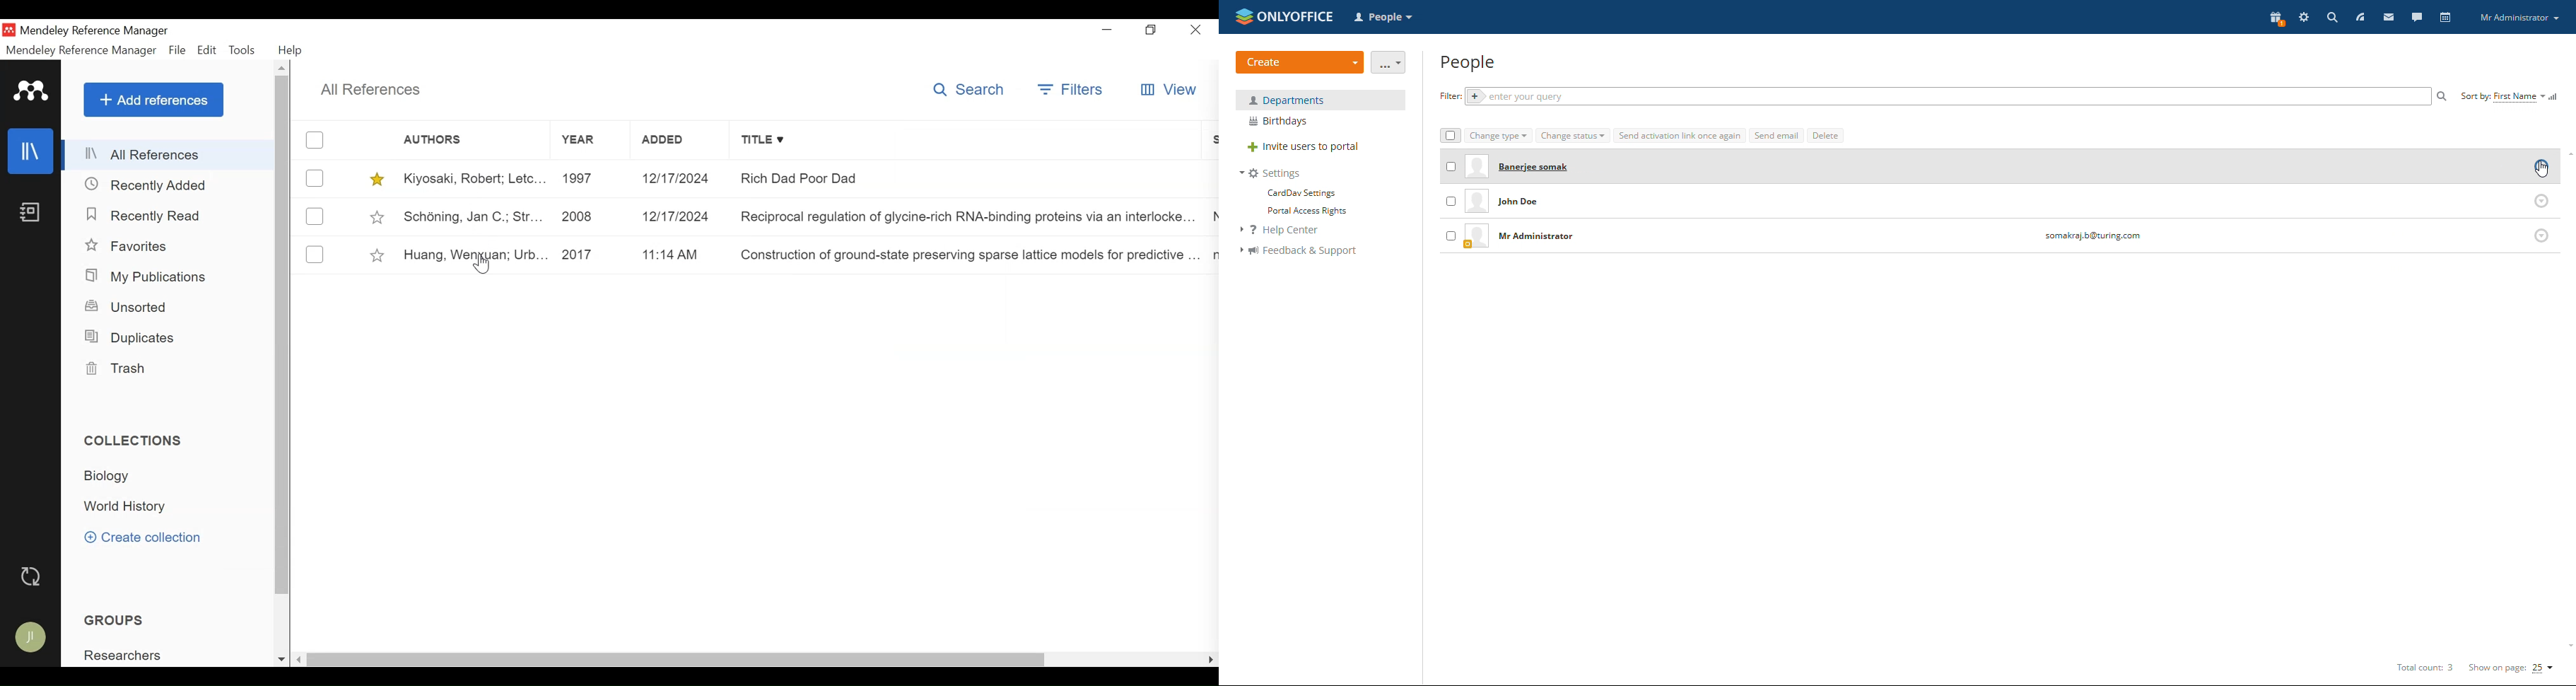 This screenshot has width=2576, height=700. Describe the element at coordinates (1532, 203) in the screenshot. I see `john doe` at that location.